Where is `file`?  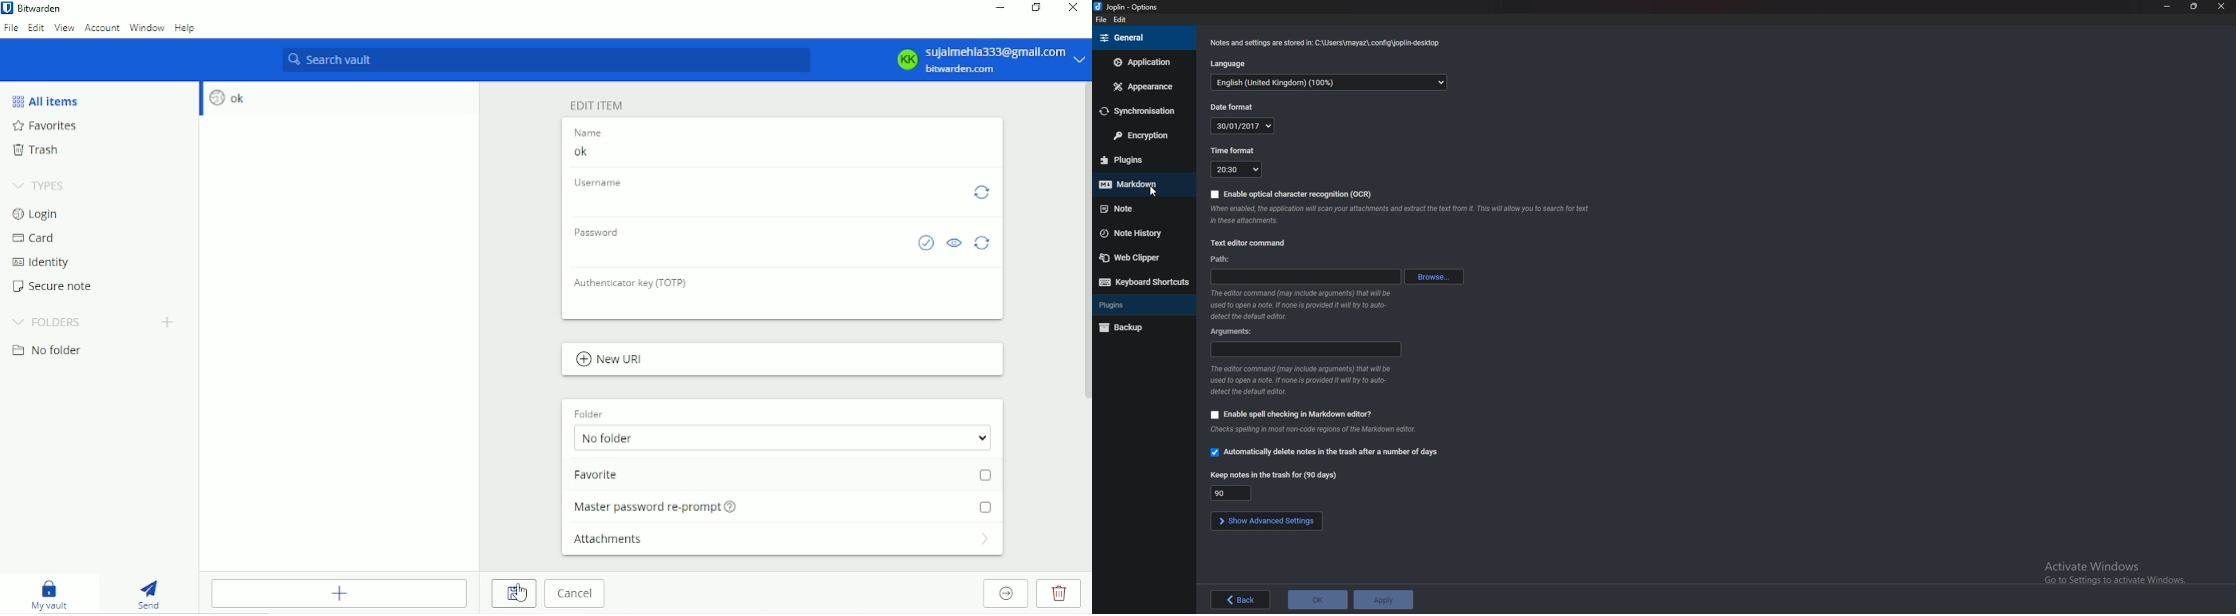 file is located at coordinates (1102, 20).